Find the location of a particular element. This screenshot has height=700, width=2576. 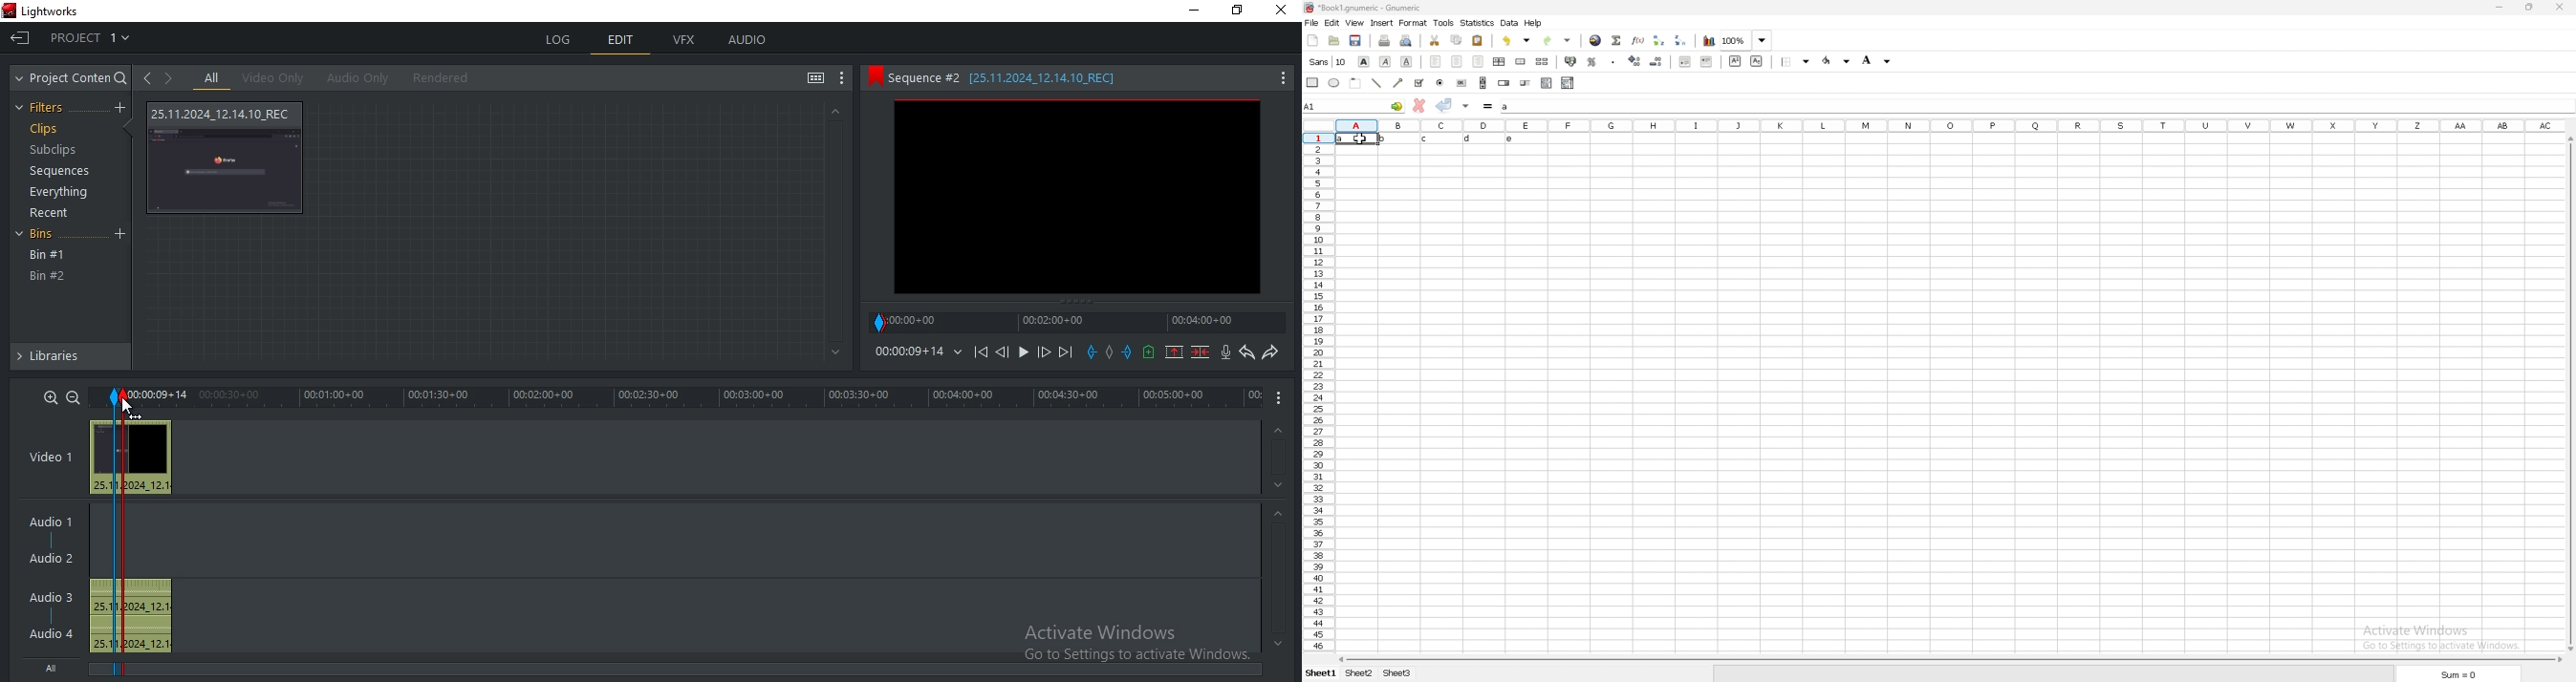

Down is located at coordinates (1279, 485).